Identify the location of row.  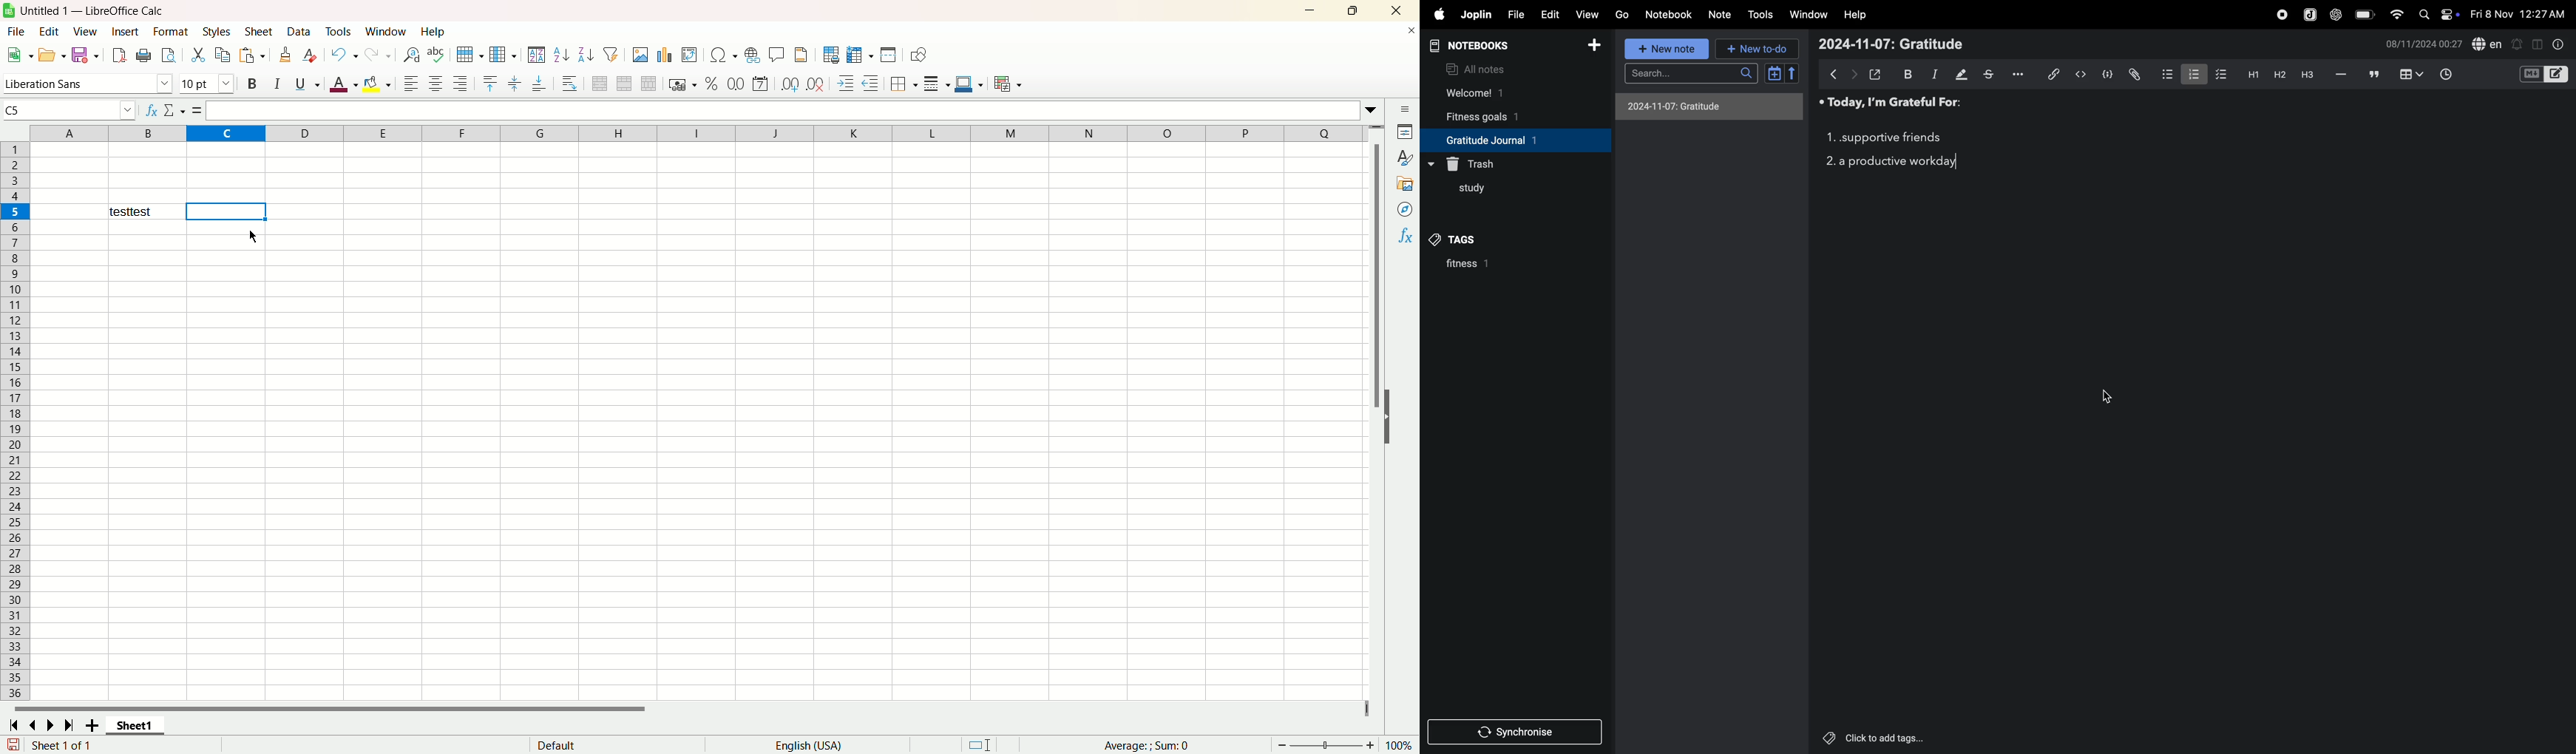
(471, 52).